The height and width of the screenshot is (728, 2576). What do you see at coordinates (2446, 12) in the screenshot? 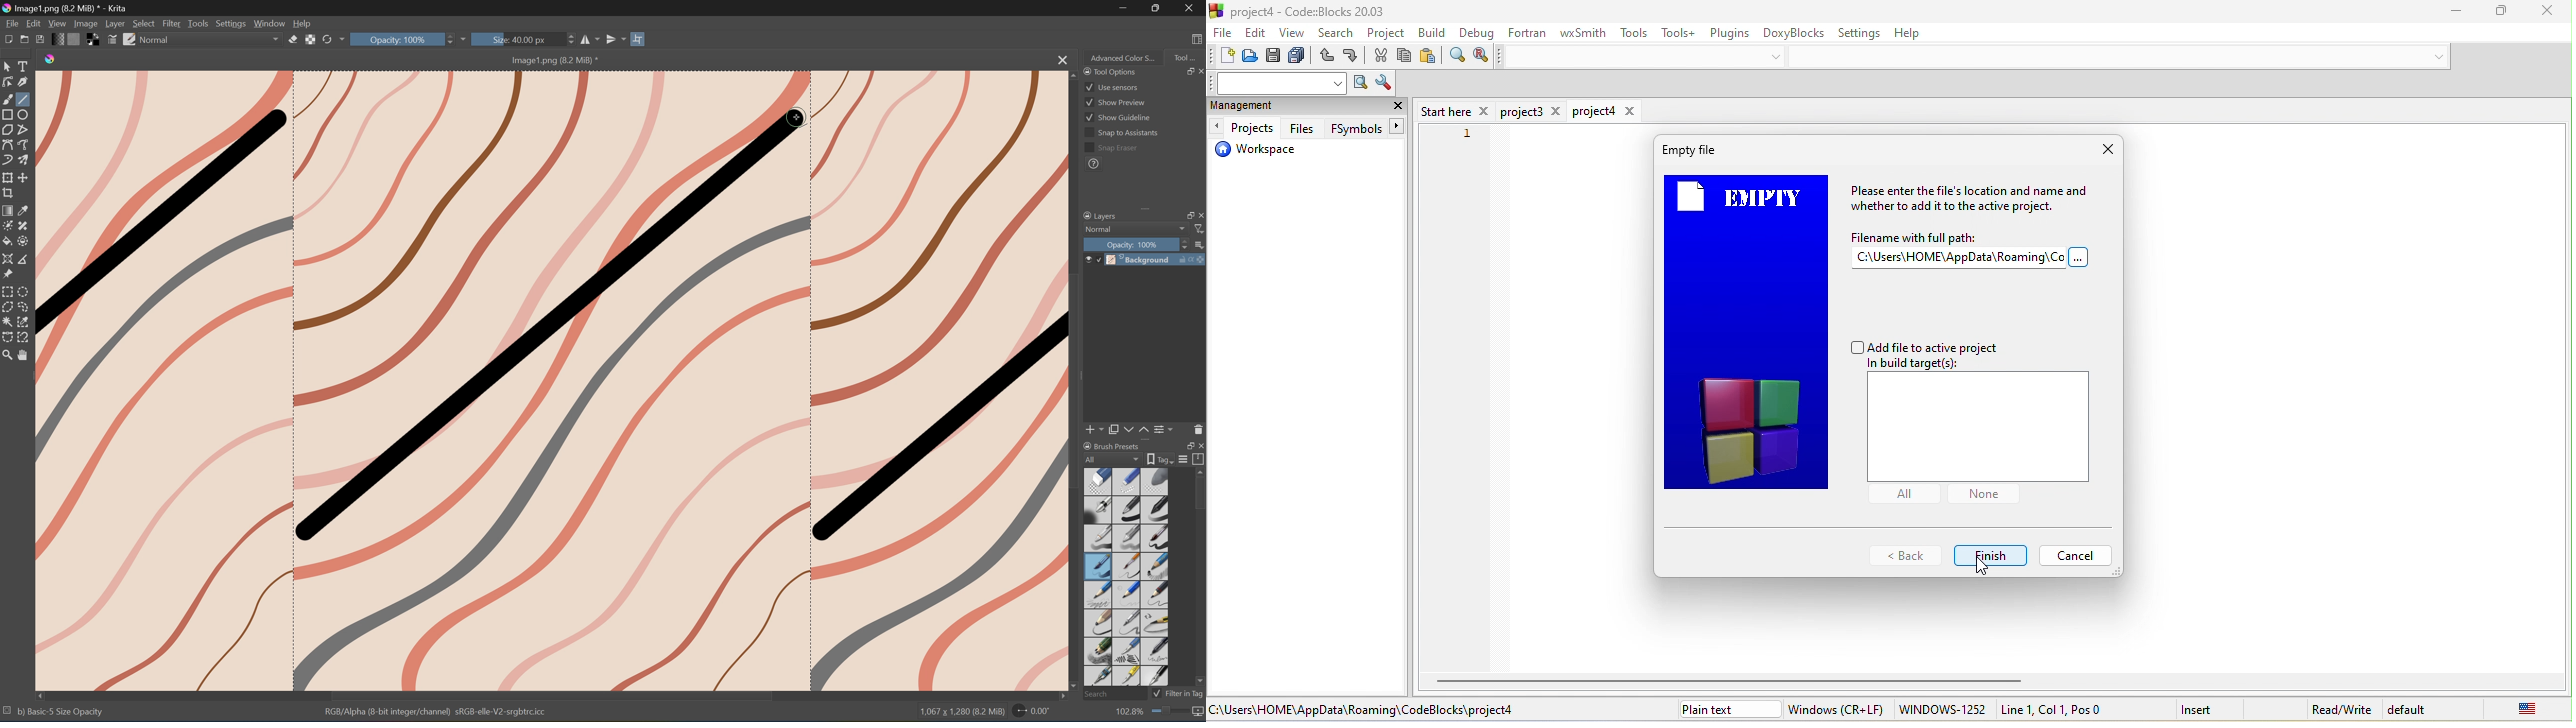
I see `minimize` at bounding box center [2446, 12].